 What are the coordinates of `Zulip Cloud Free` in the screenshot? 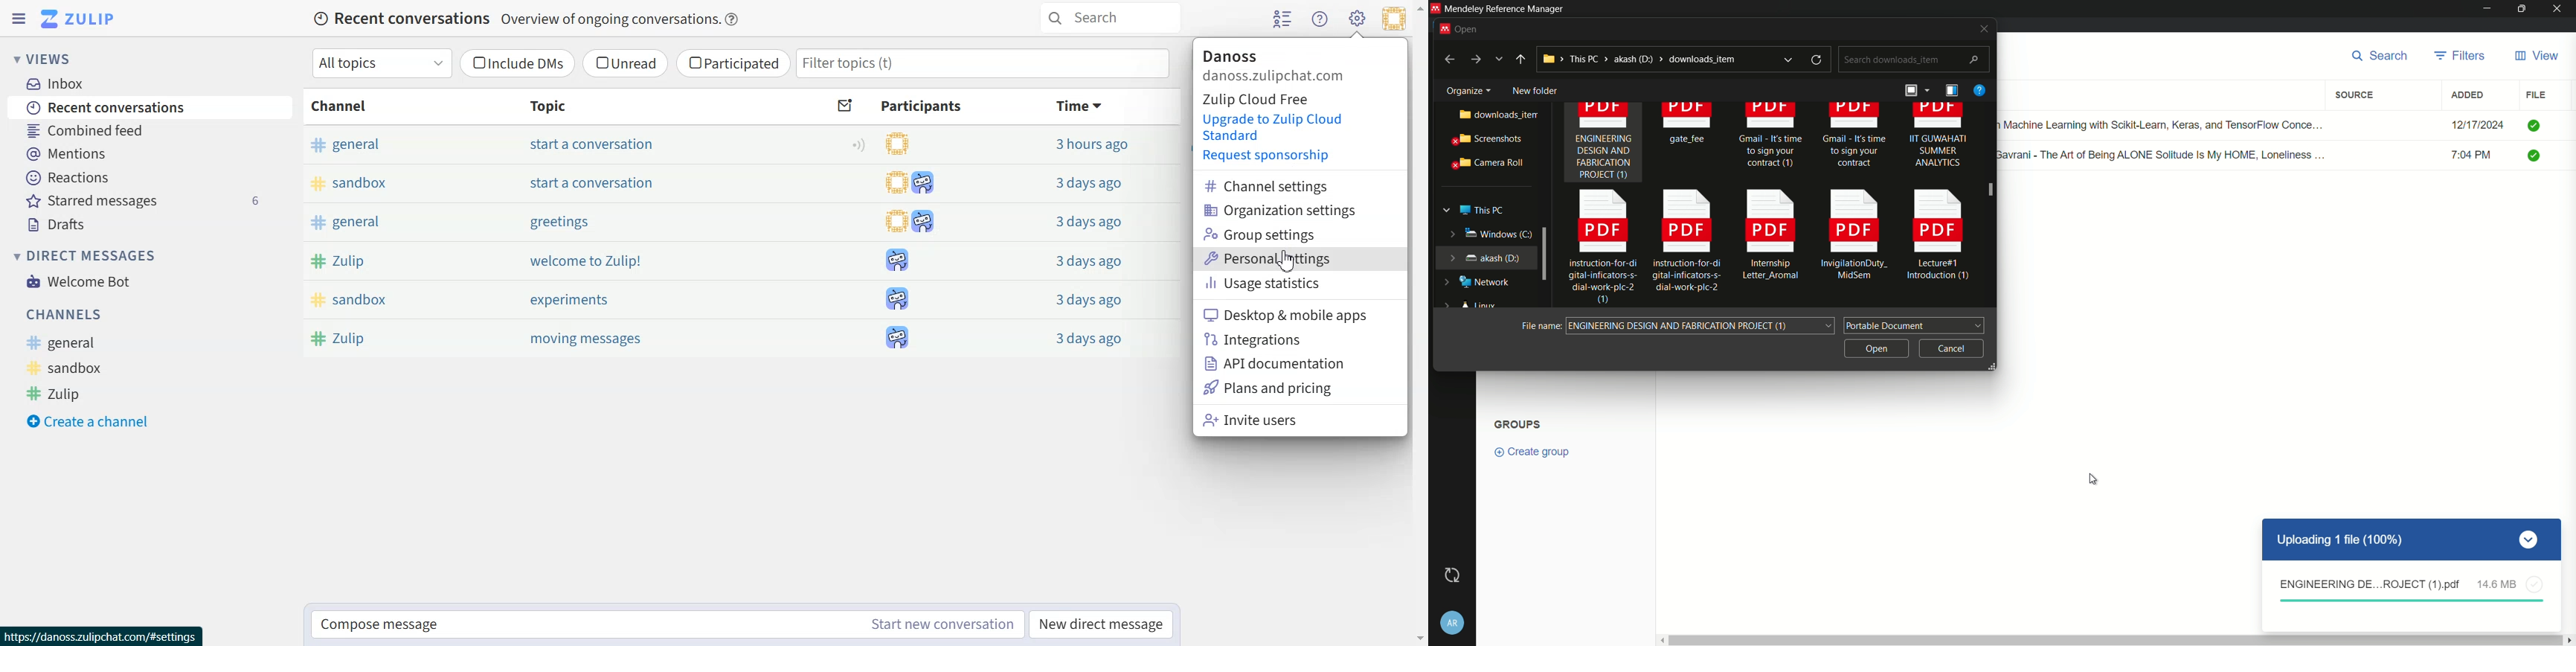 It's located at (1262, 100).